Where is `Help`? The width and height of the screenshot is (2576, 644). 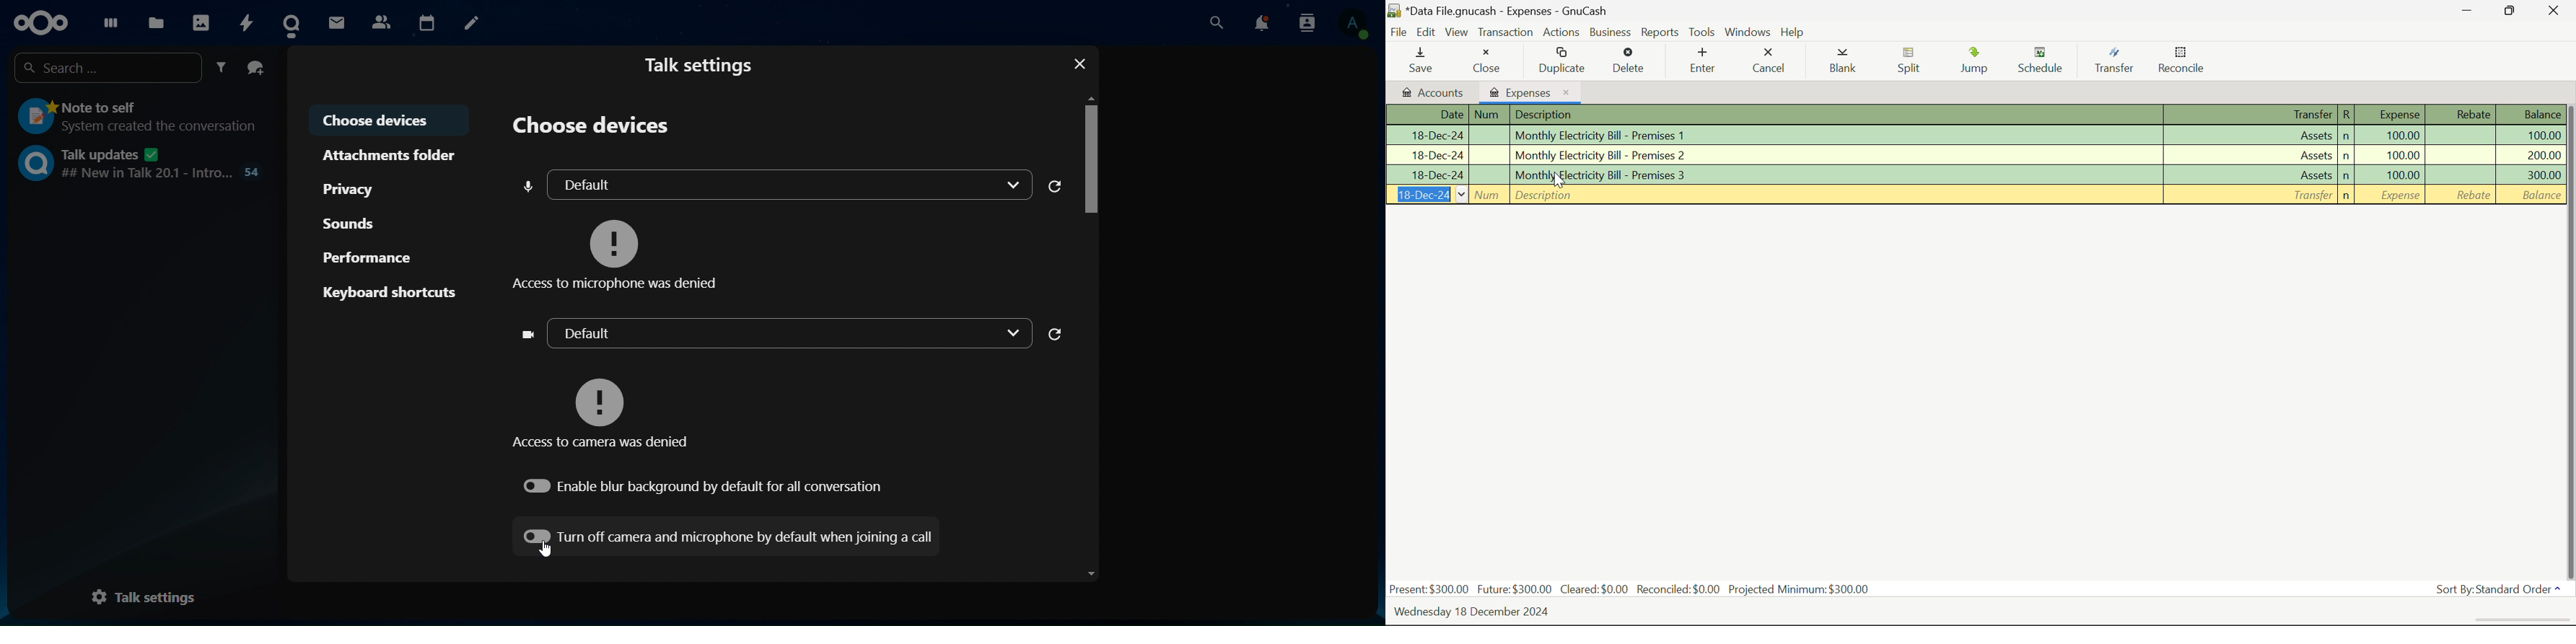
Help is located at coordinates (1794, 31).